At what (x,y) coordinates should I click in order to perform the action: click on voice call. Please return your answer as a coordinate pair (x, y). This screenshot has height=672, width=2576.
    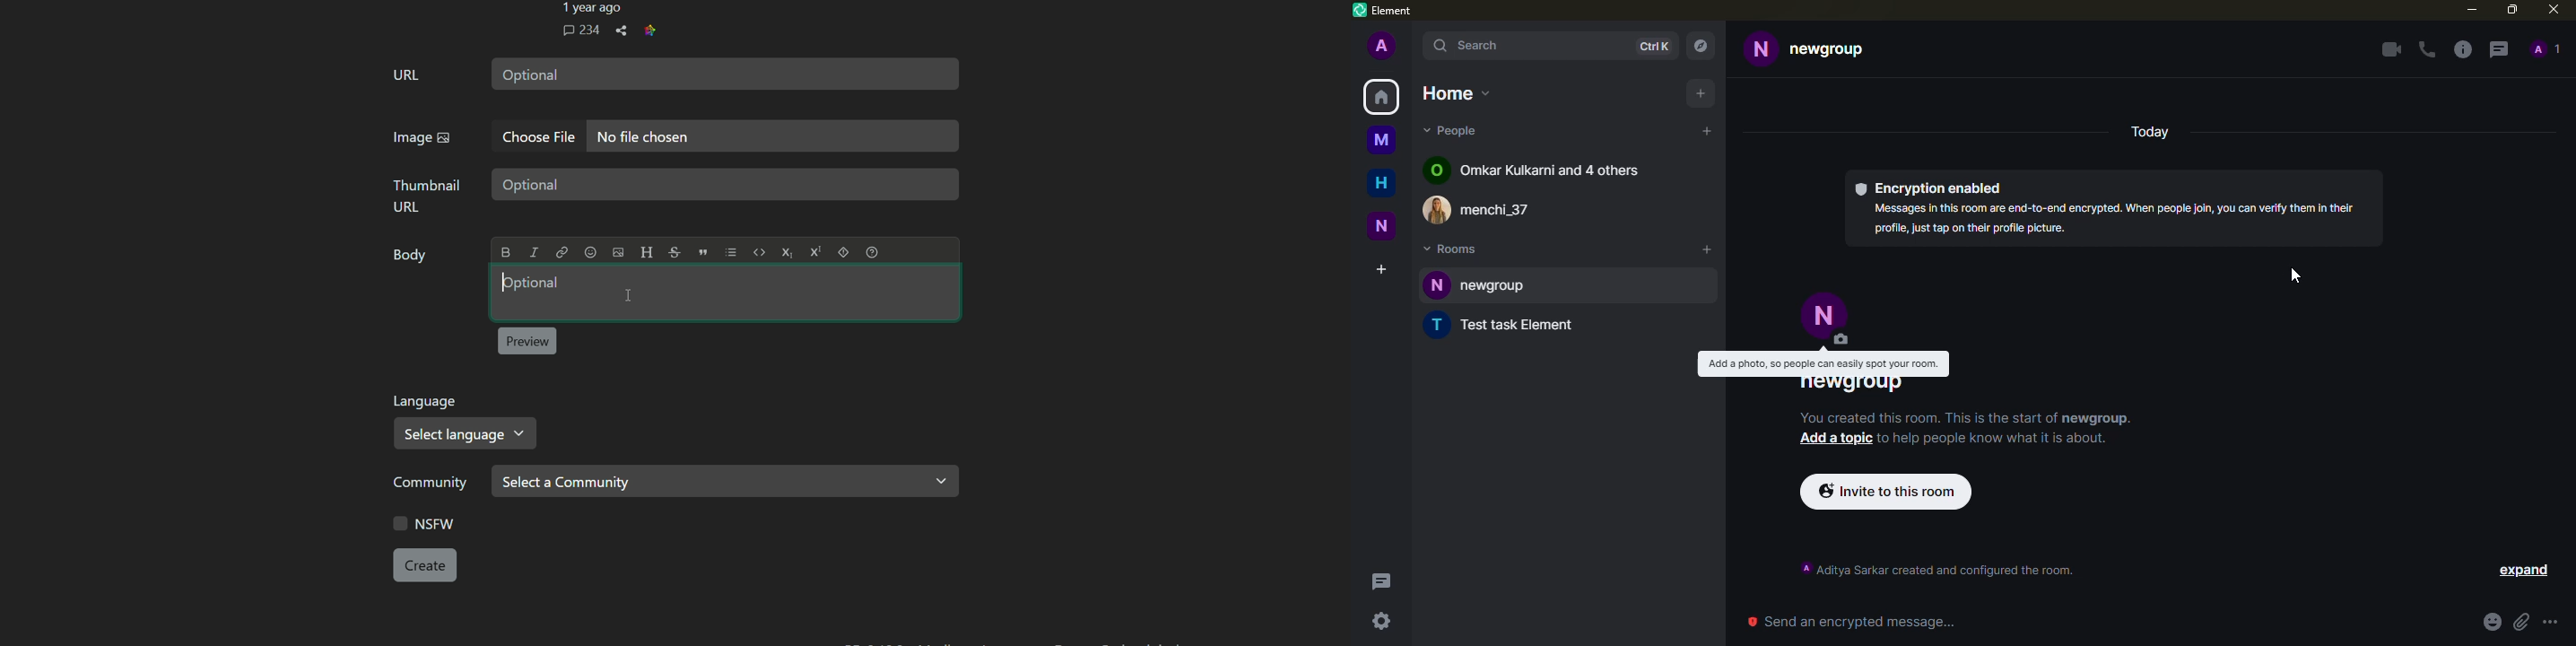
    Looking at the image, I should click on (2427, 49).